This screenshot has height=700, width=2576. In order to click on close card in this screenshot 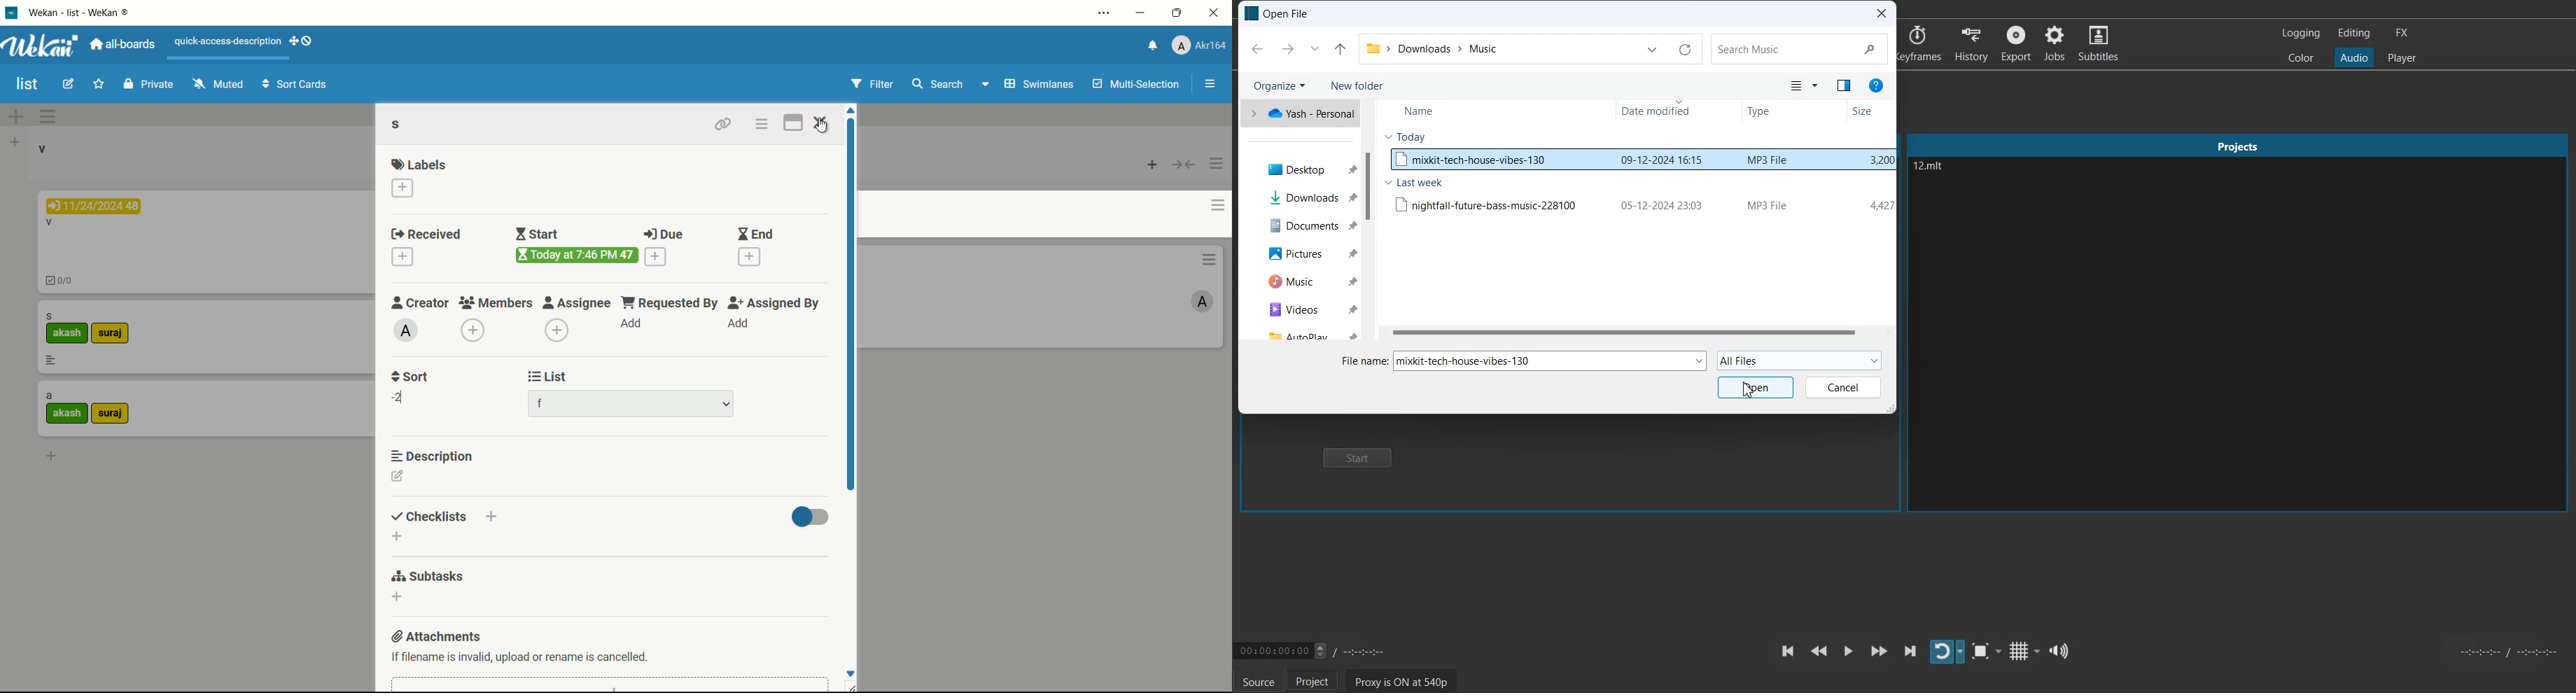, I will do `click(821, 124)`.